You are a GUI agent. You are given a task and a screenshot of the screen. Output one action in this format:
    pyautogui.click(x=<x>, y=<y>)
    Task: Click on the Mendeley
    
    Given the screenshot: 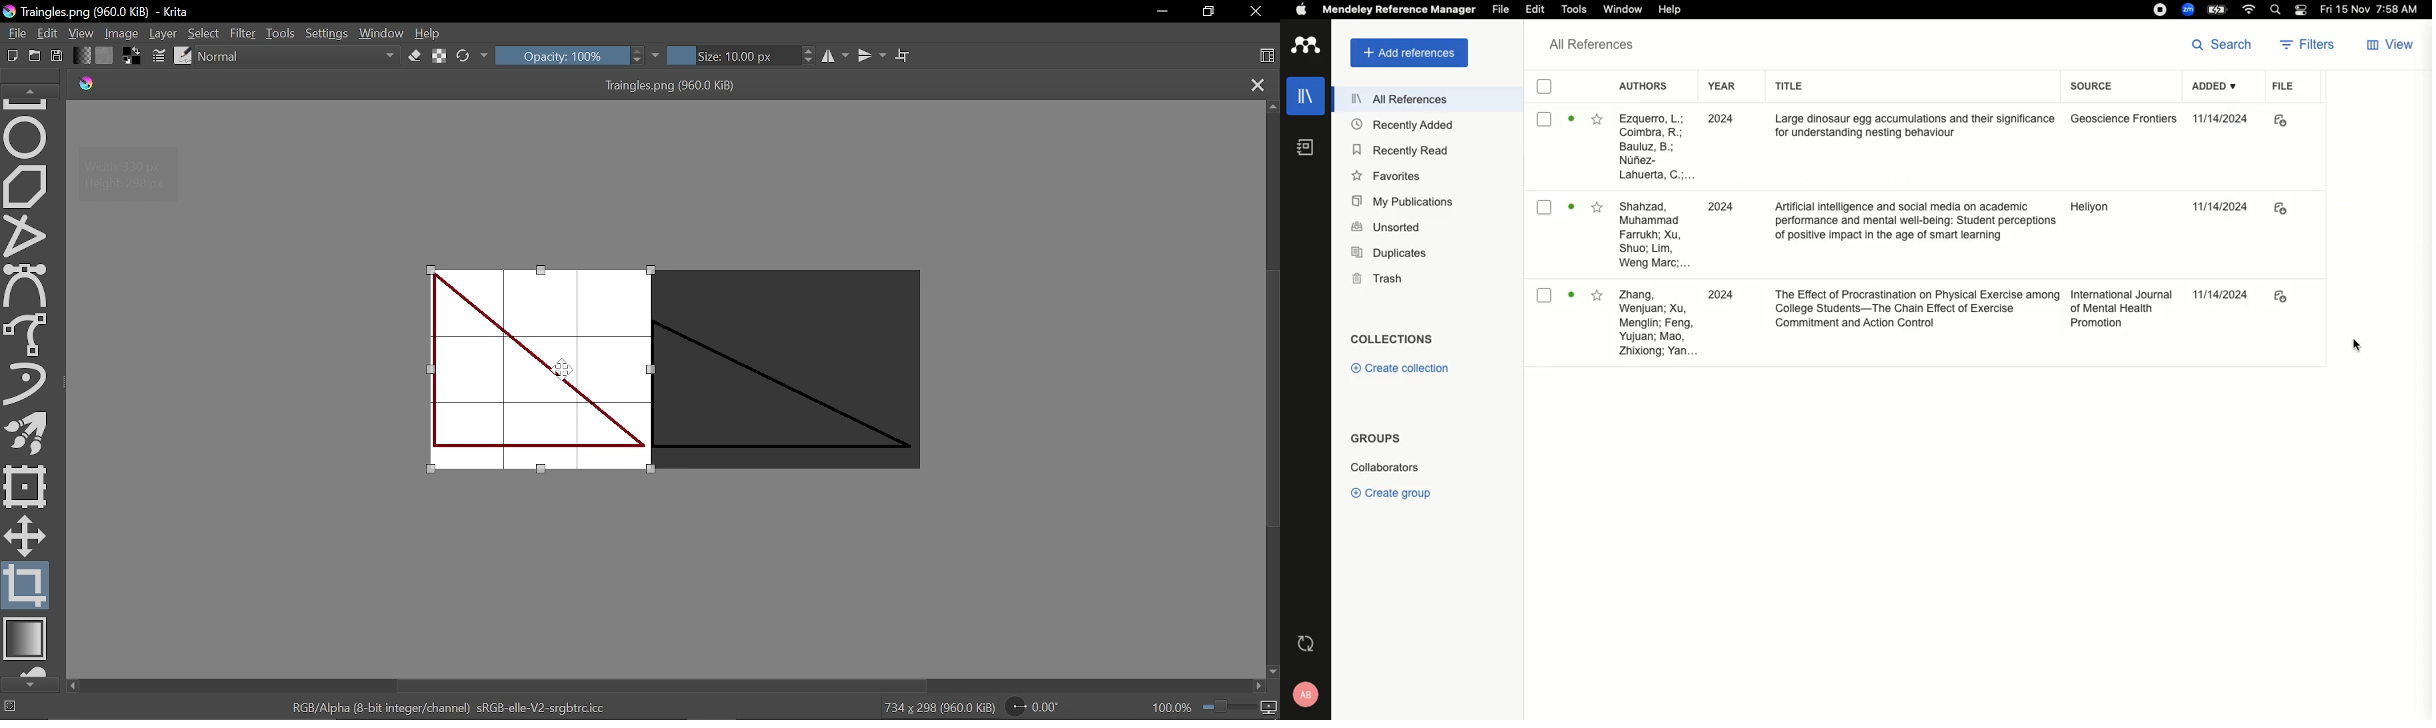 What is the action you would take?
    pyautogui.click(x=1398, y=11)
    